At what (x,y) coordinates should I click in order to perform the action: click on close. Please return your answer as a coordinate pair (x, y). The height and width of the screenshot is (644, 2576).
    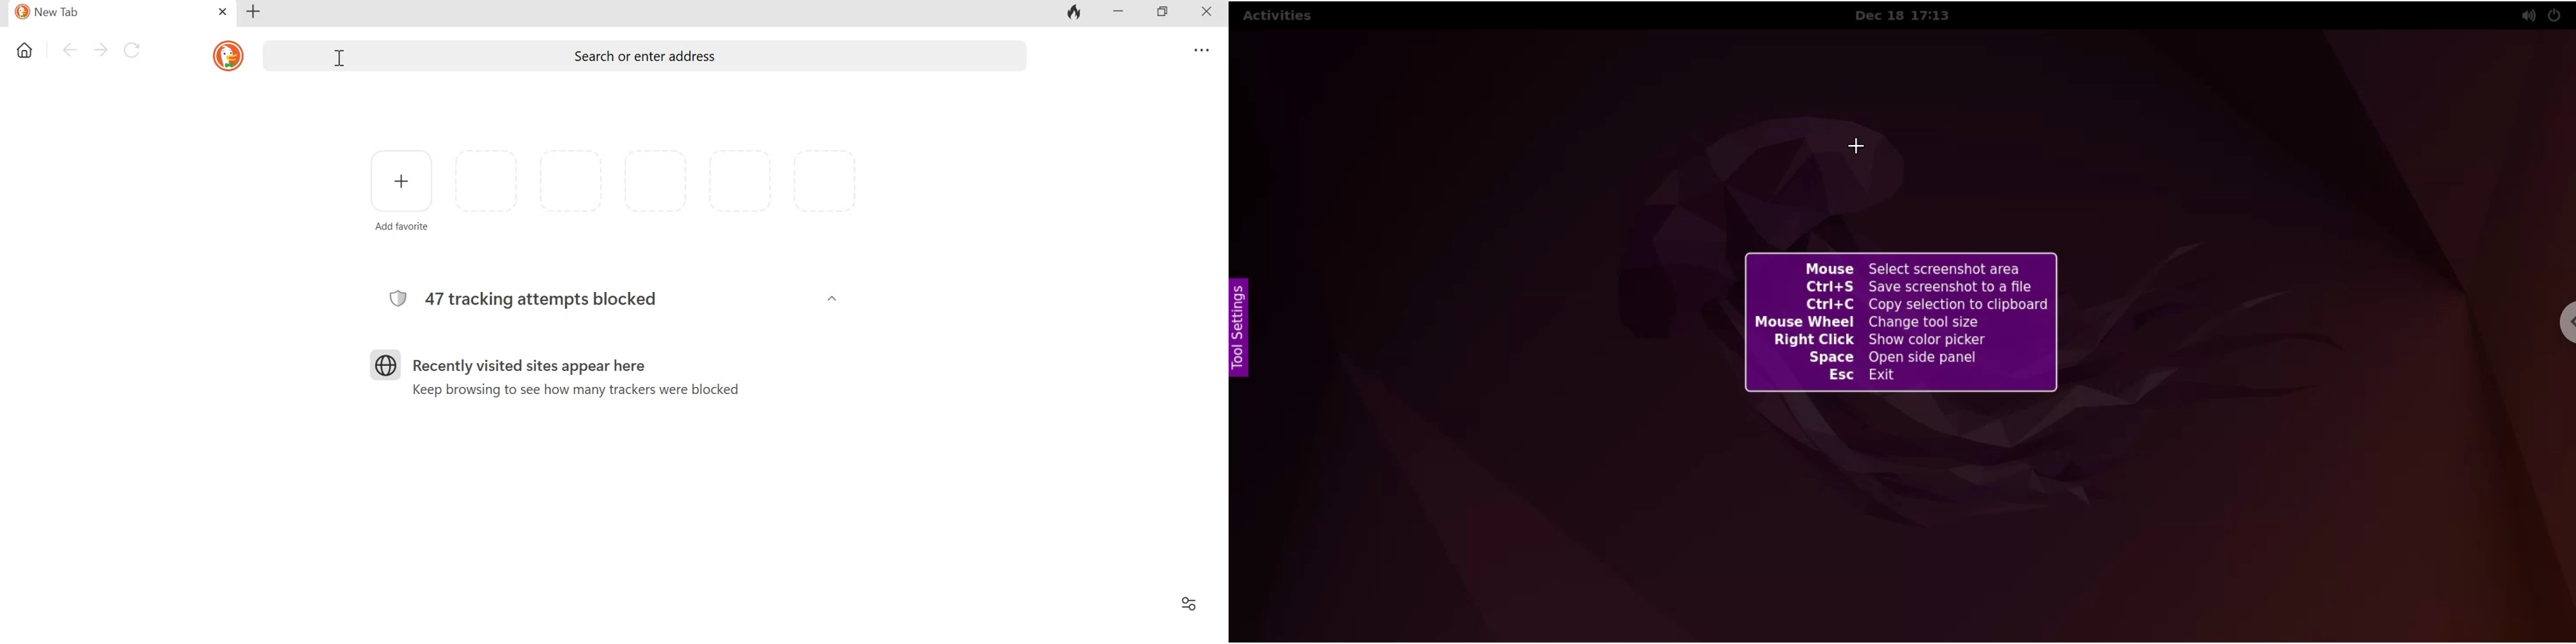
    Looking at the image, I should click on (1211, 14).